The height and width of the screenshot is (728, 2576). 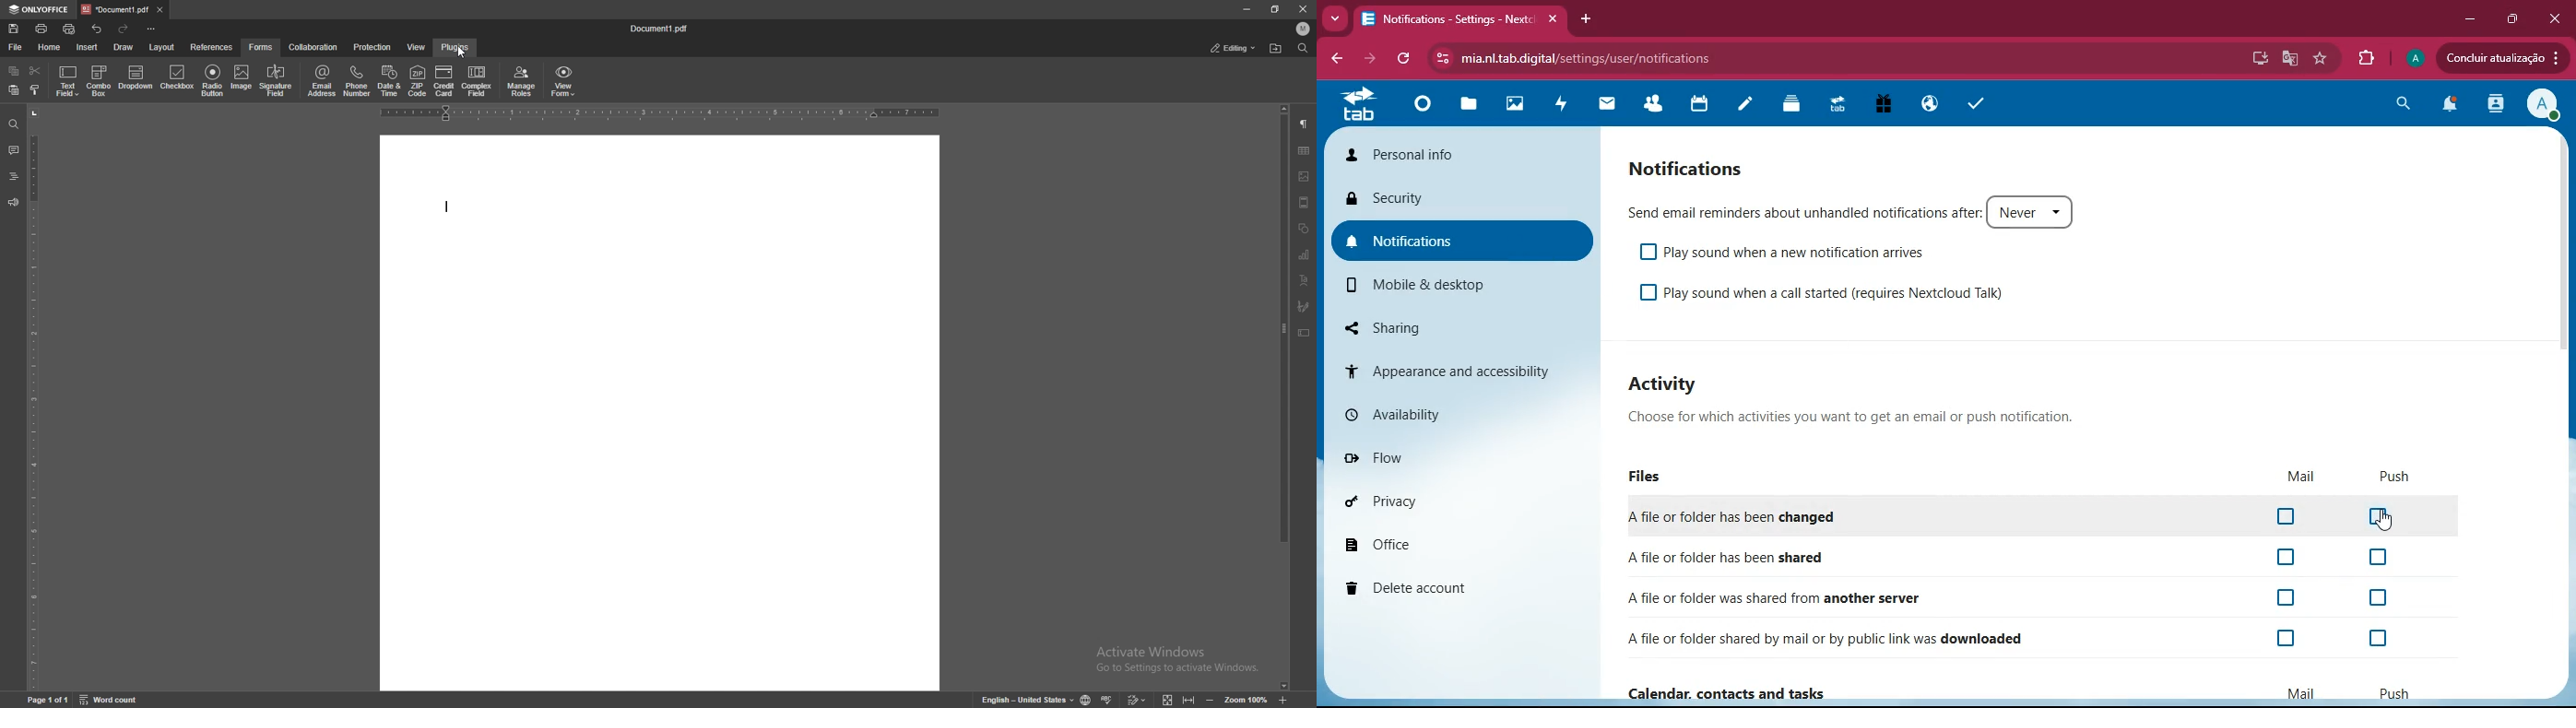 What do you see at coordinates (523, 82) in the screenshot?
I see `manage roles` at bounding box center [523, 82].